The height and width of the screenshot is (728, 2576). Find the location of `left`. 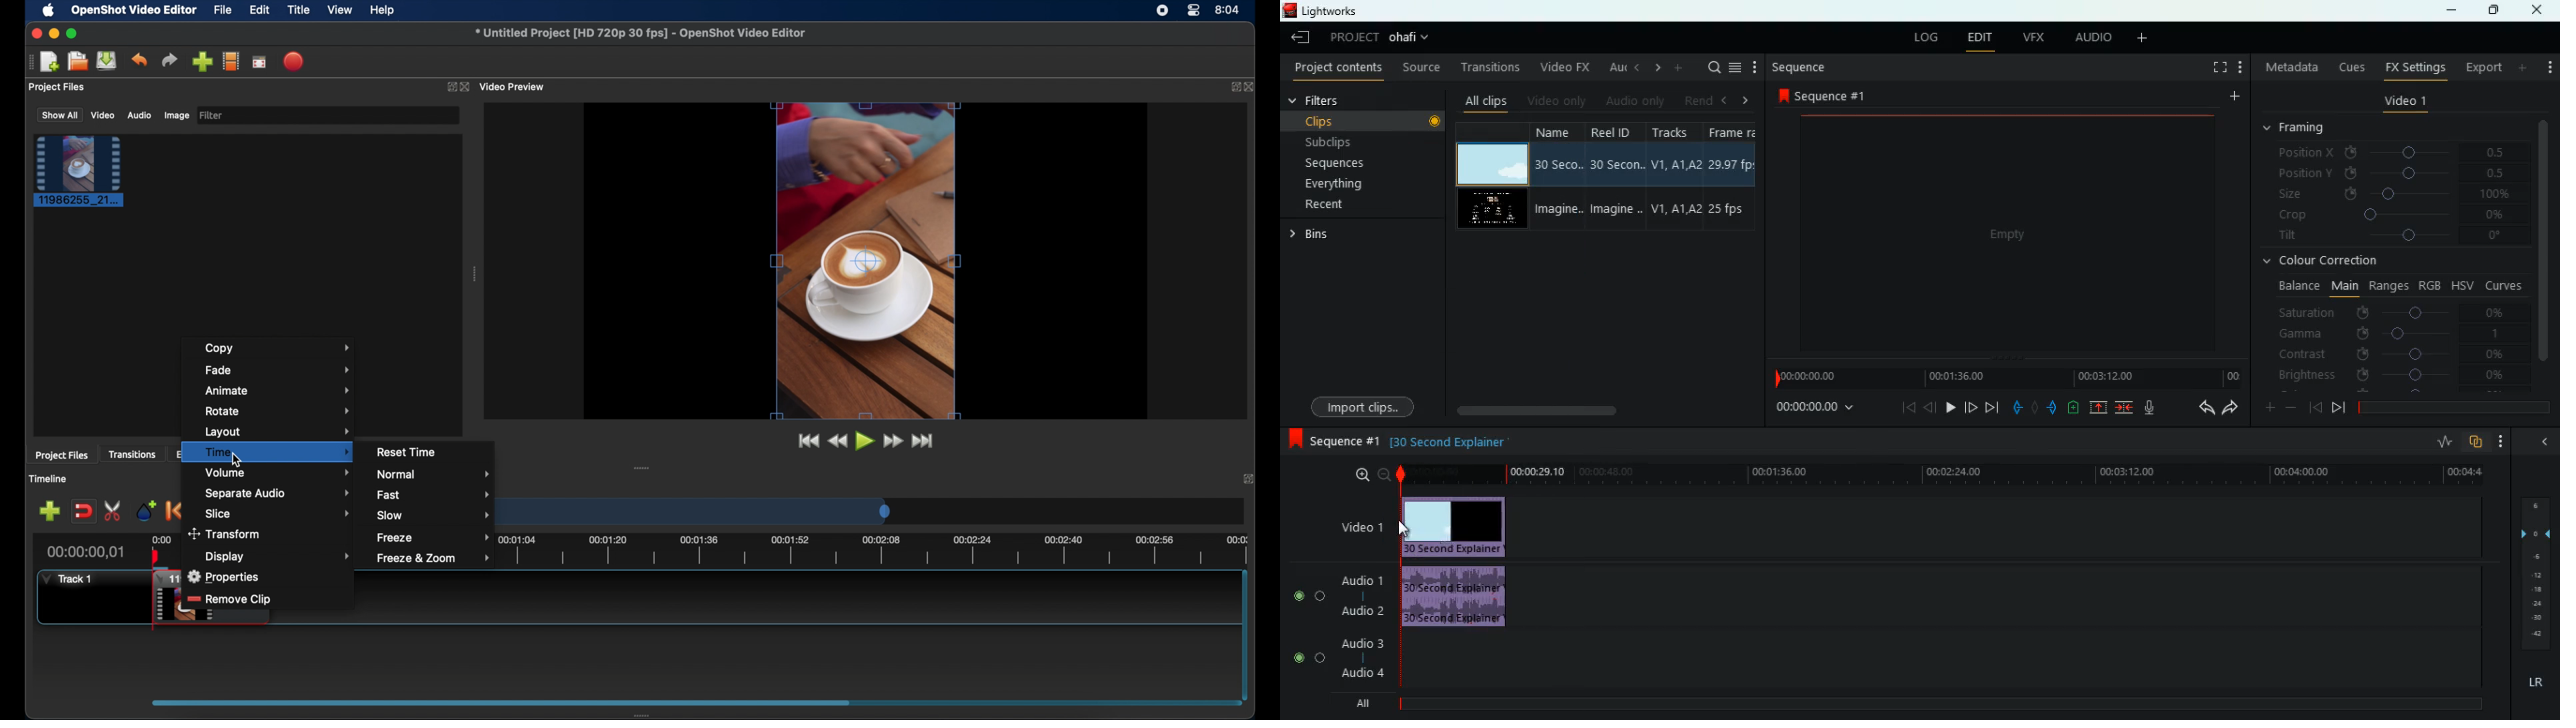

left is located at coordinates (1634, 67).